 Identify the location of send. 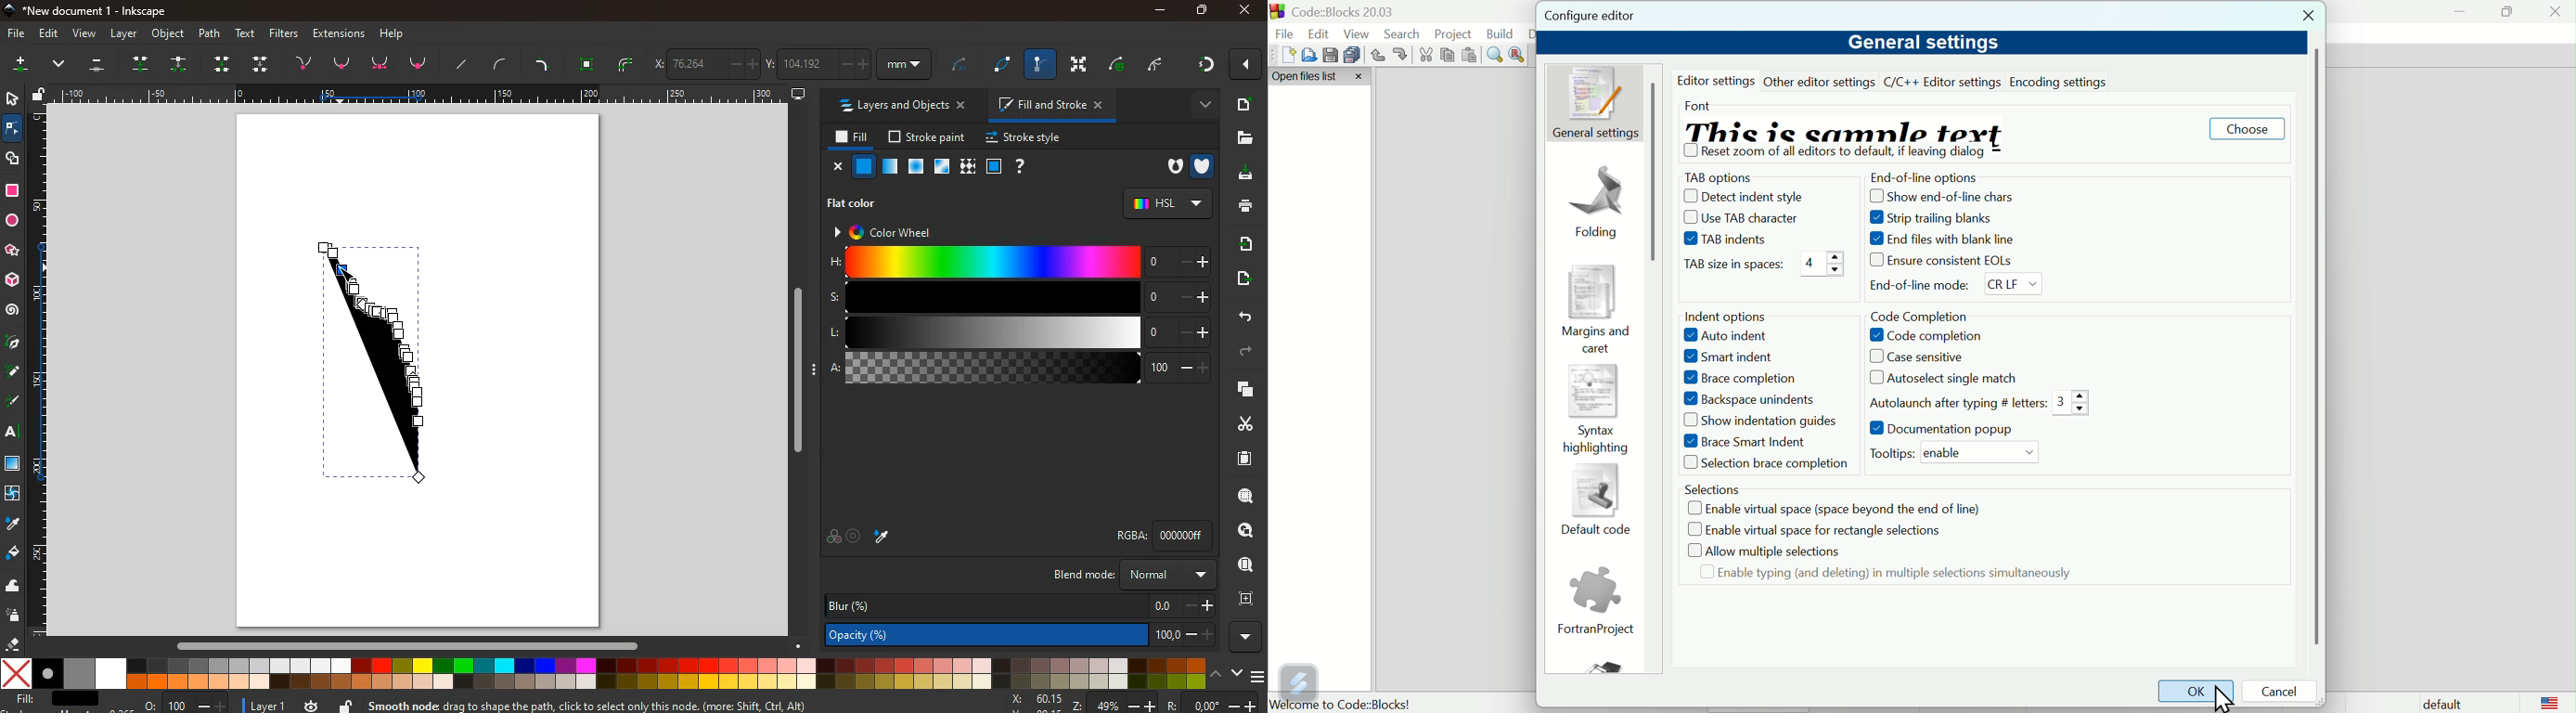
(1246, 280).